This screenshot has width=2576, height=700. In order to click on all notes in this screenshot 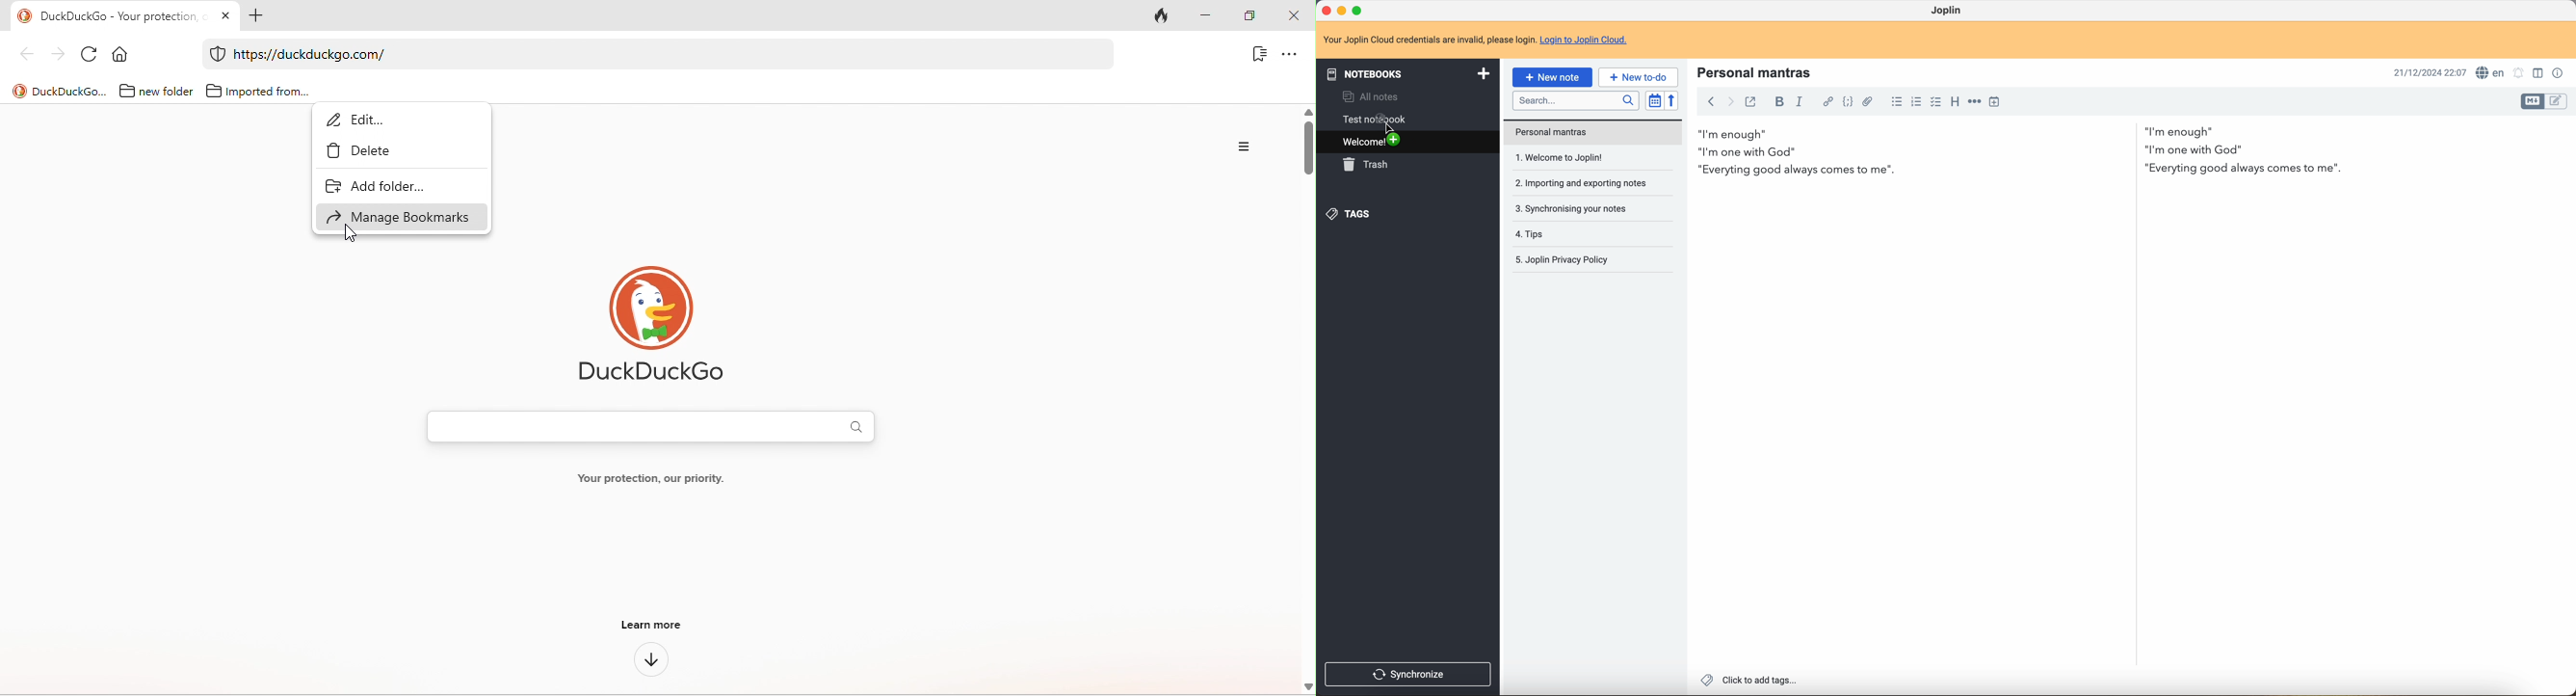, I will do `click(1375, 98)`.